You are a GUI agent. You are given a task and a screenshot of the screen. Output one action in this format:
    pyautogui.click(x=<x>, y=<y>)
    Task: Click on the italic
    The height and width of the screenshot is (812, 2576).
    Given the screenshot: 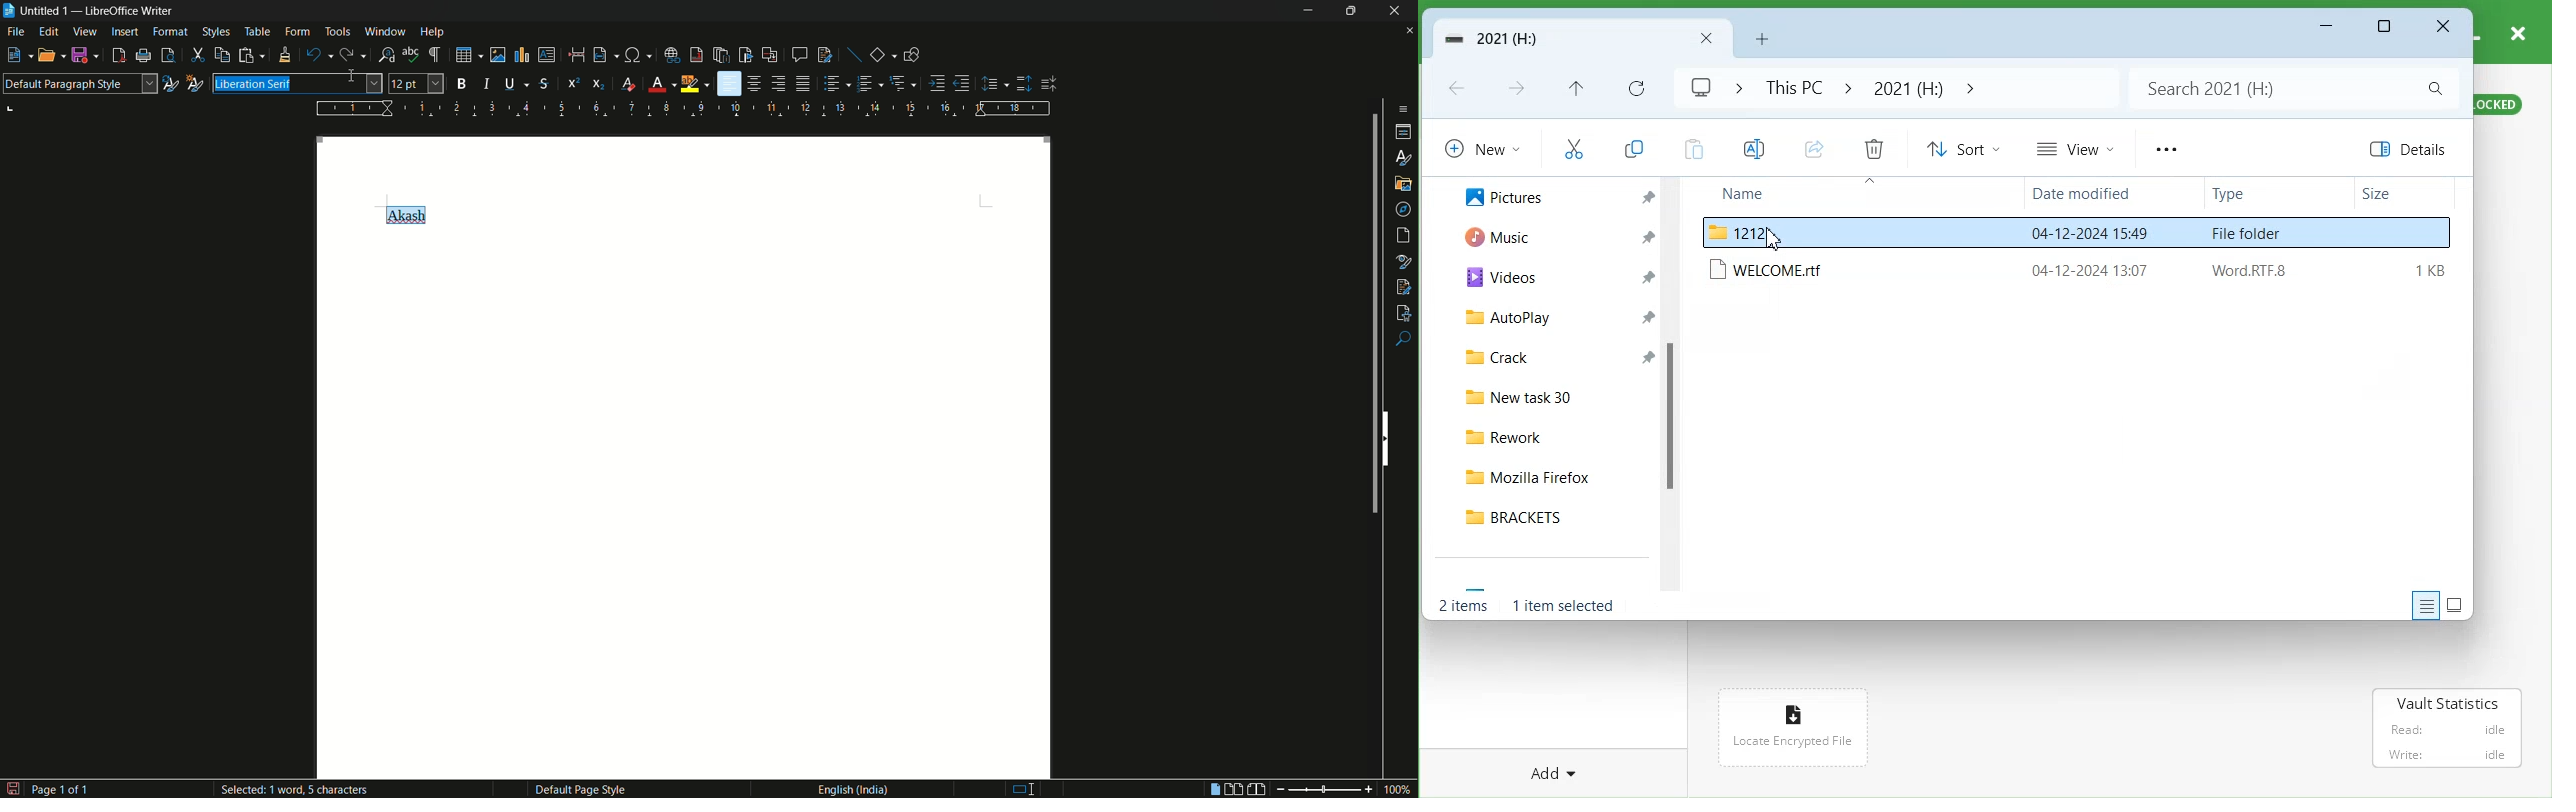 What is the action you would take?
    pyautogui.click(x=491, y=83)
    